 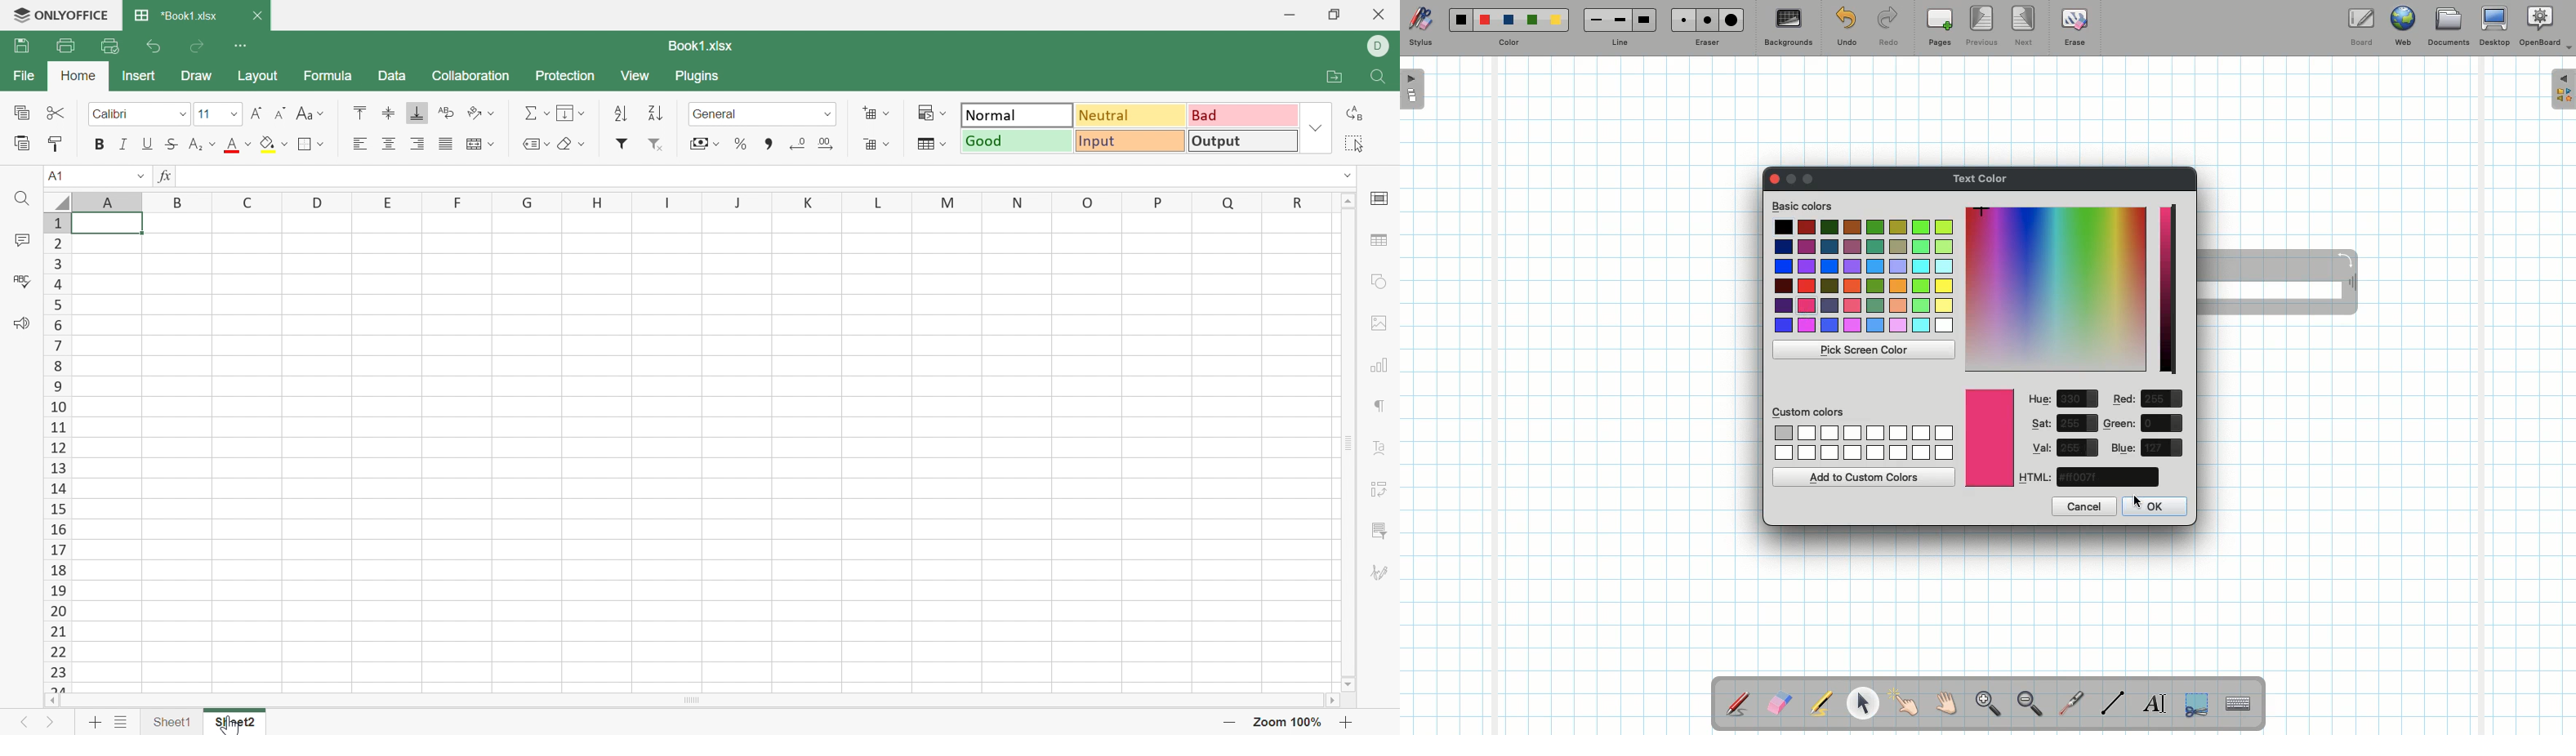 What do you see at coordinates (22, 281) in the screenshot?
I see `Check Spelling` at bounding box center [22, 281].